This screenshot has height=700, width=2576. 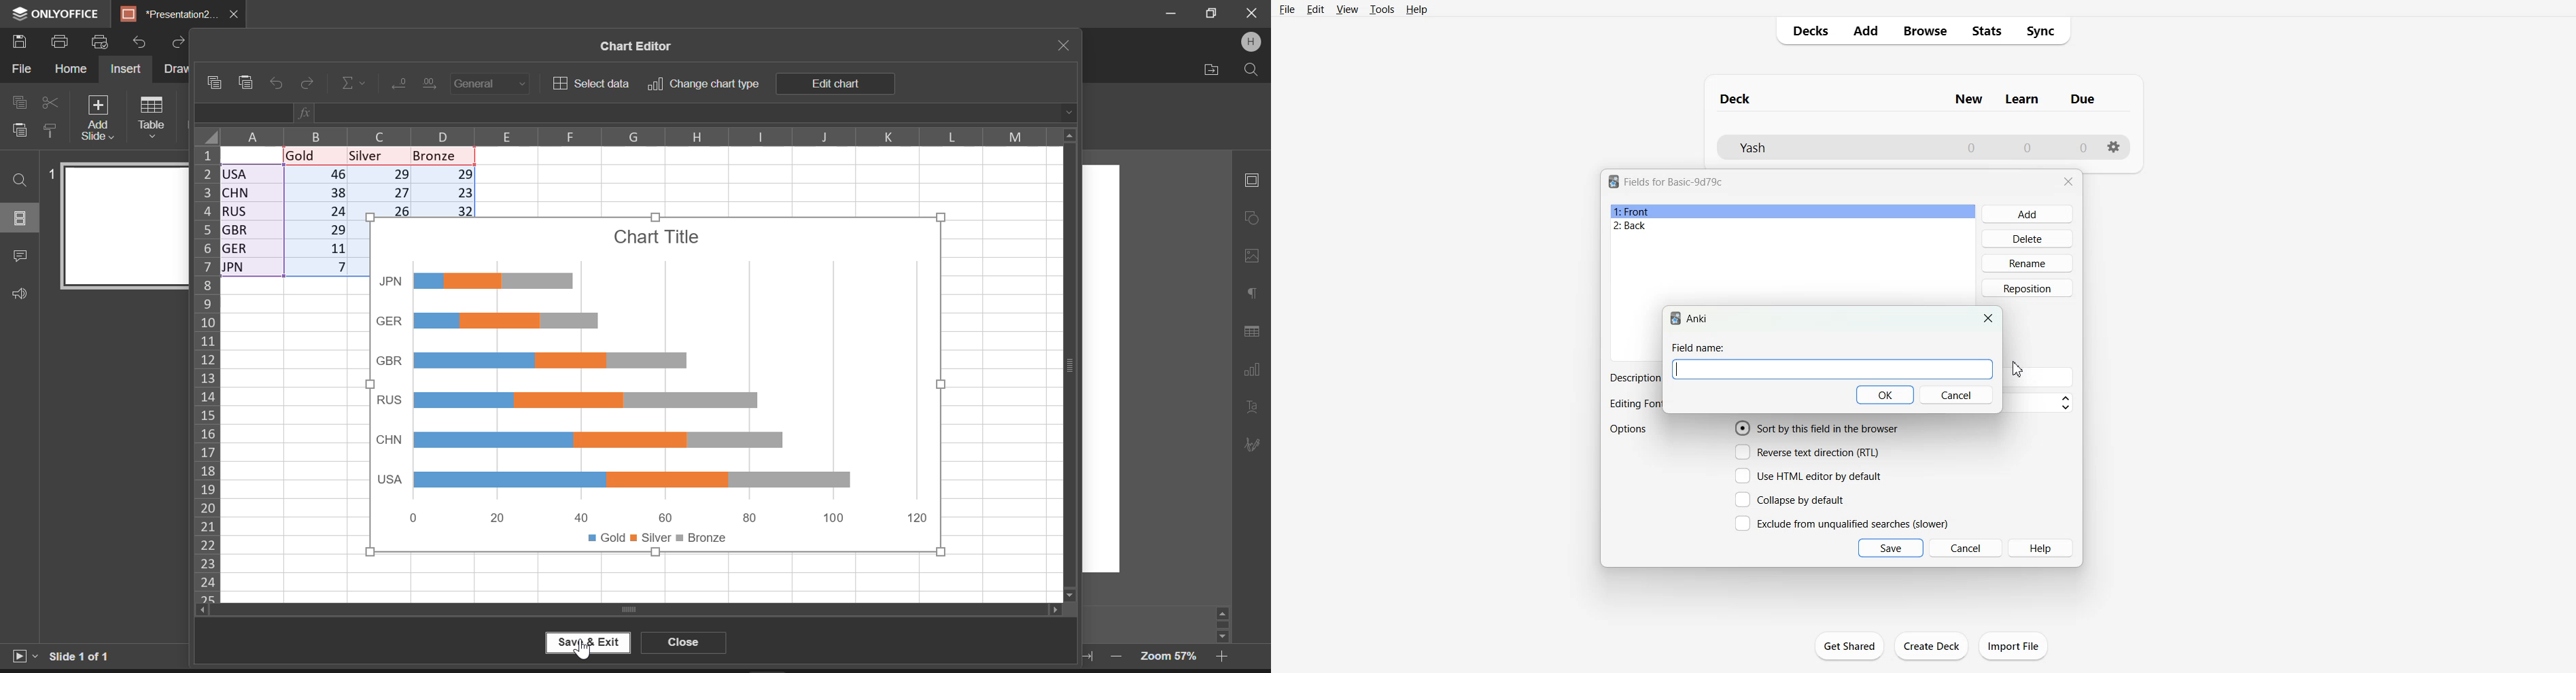 What do you see at coordinates (20, 258) in the screenshot?
I see `Comments` at bounding box center [20, 258].